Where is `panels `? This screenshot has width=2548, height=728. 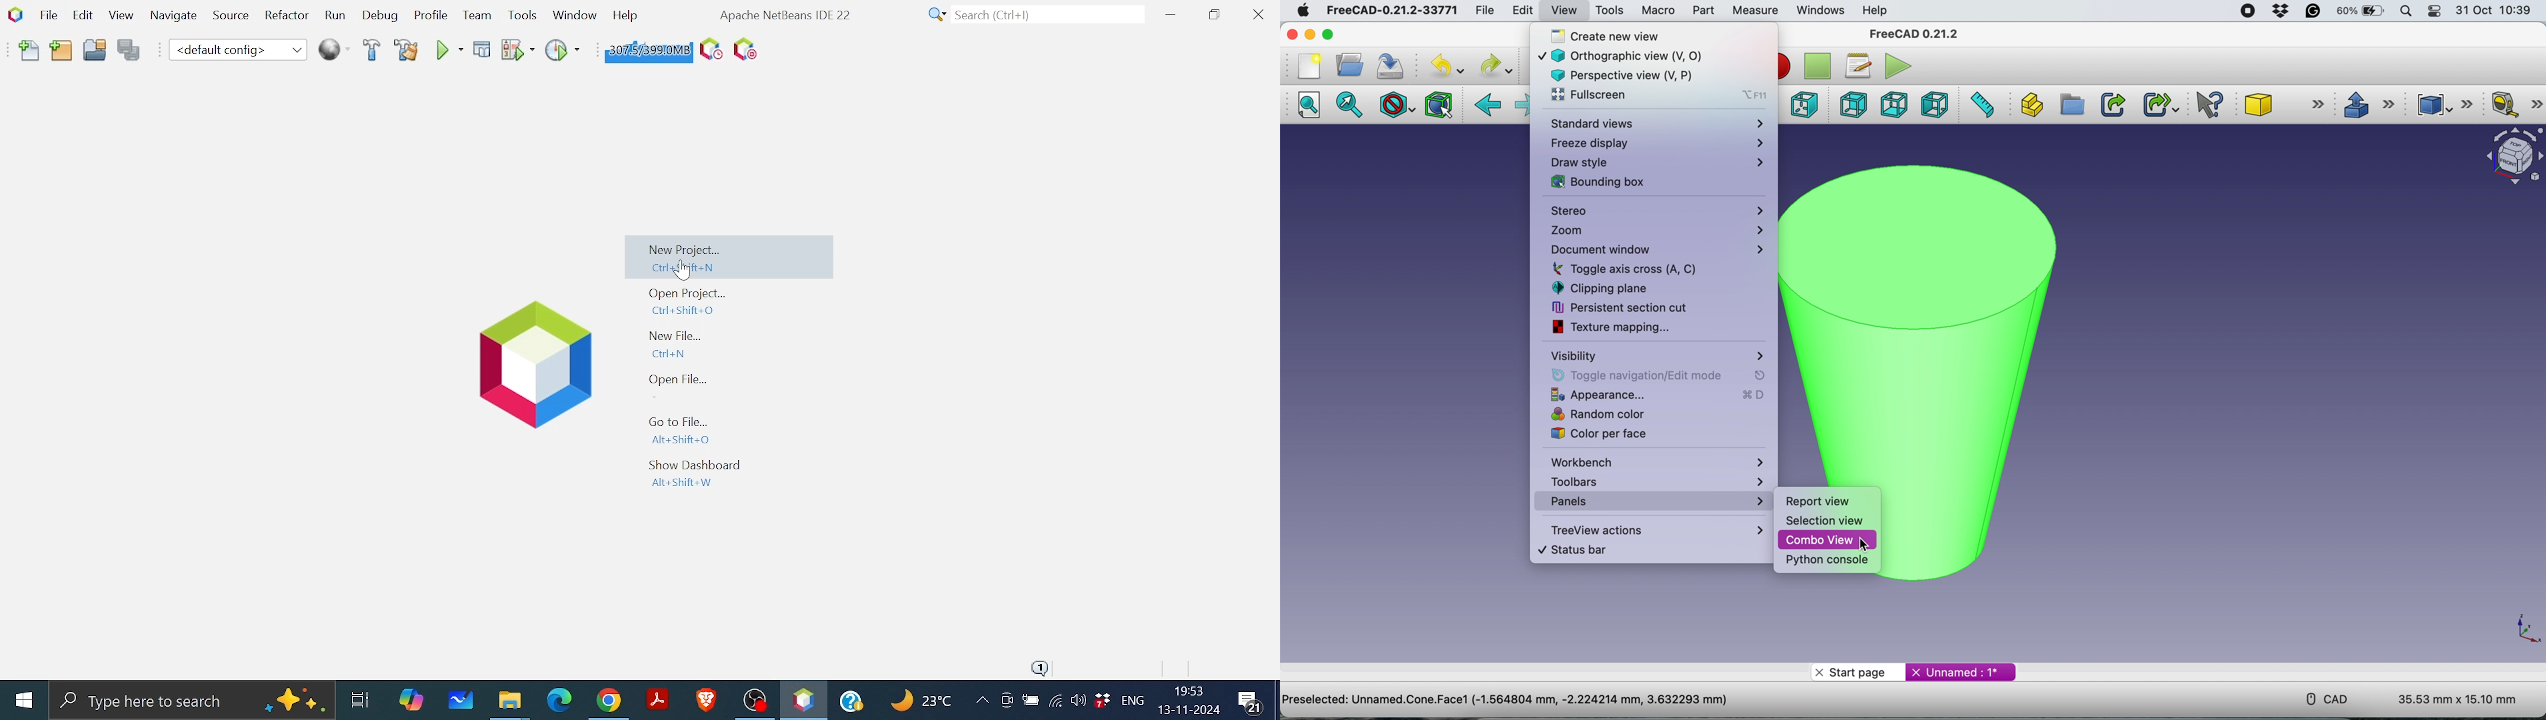
panels  is located at coordinates (1649, 501).